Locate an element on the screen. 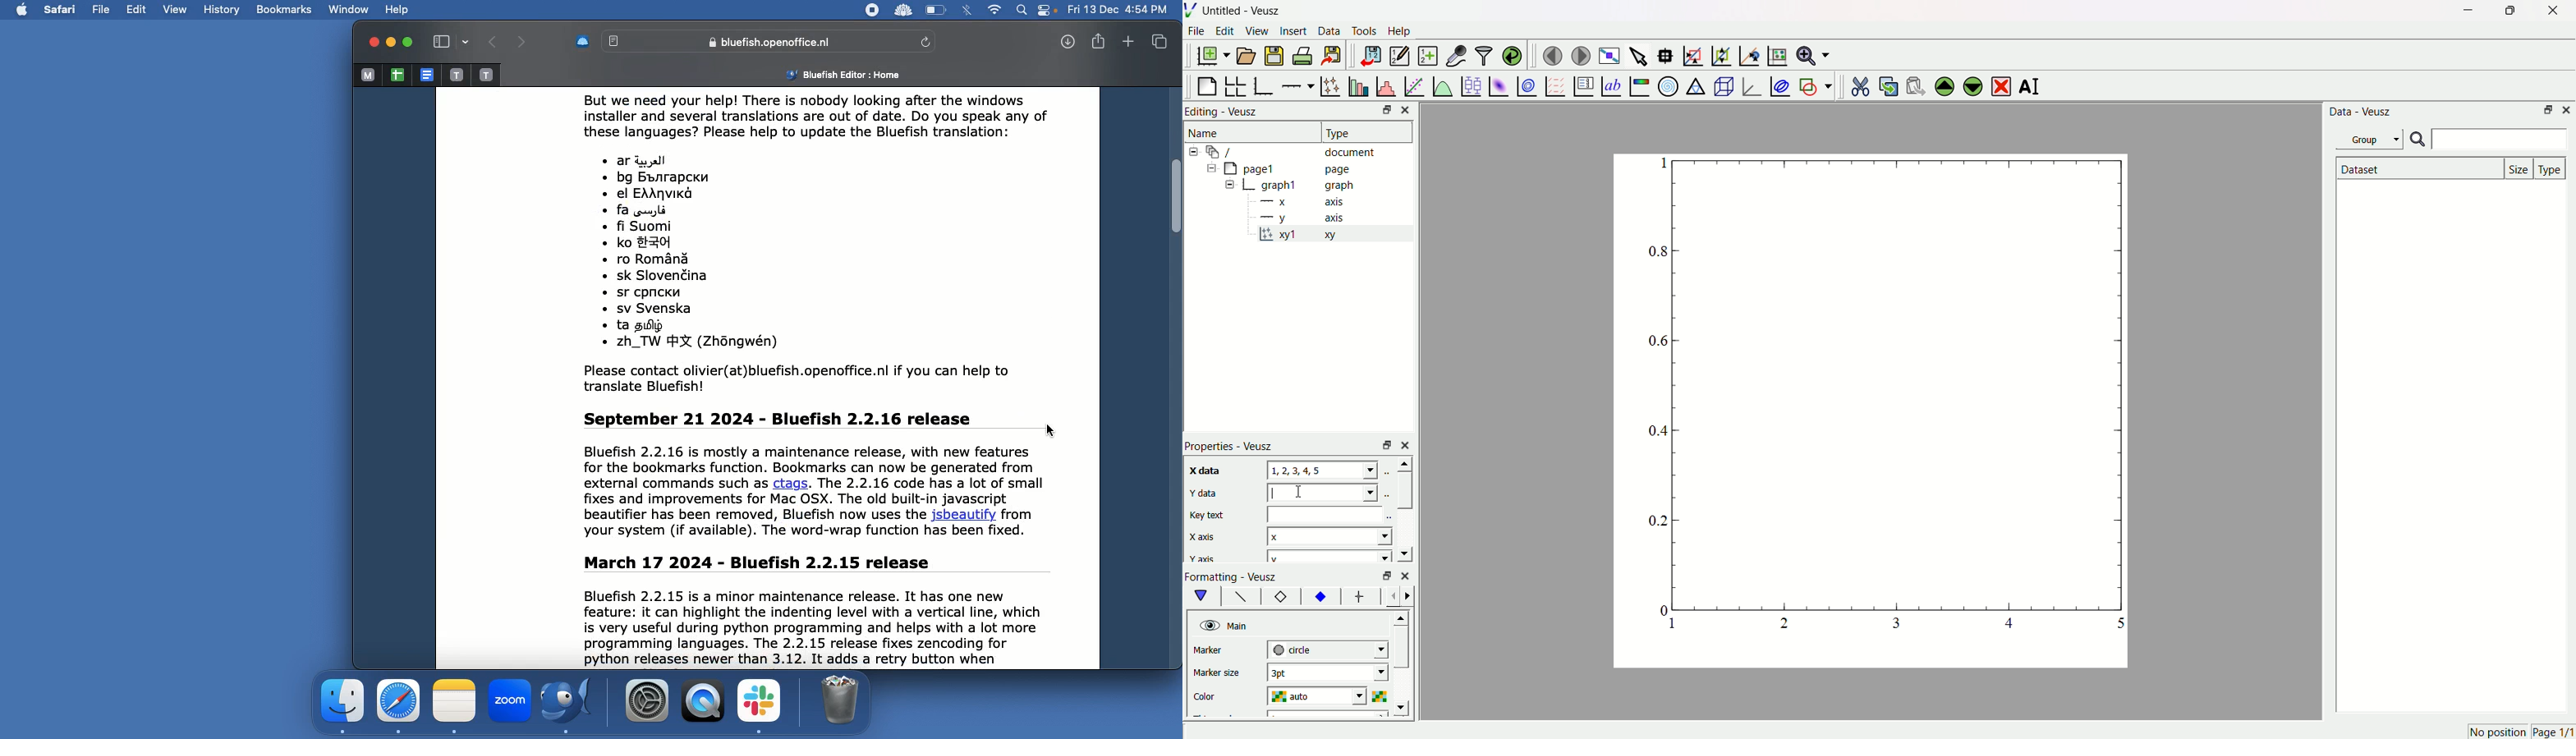 This screenshot has height=756, width=2576. Forward  is located at coordinates (521, 41).